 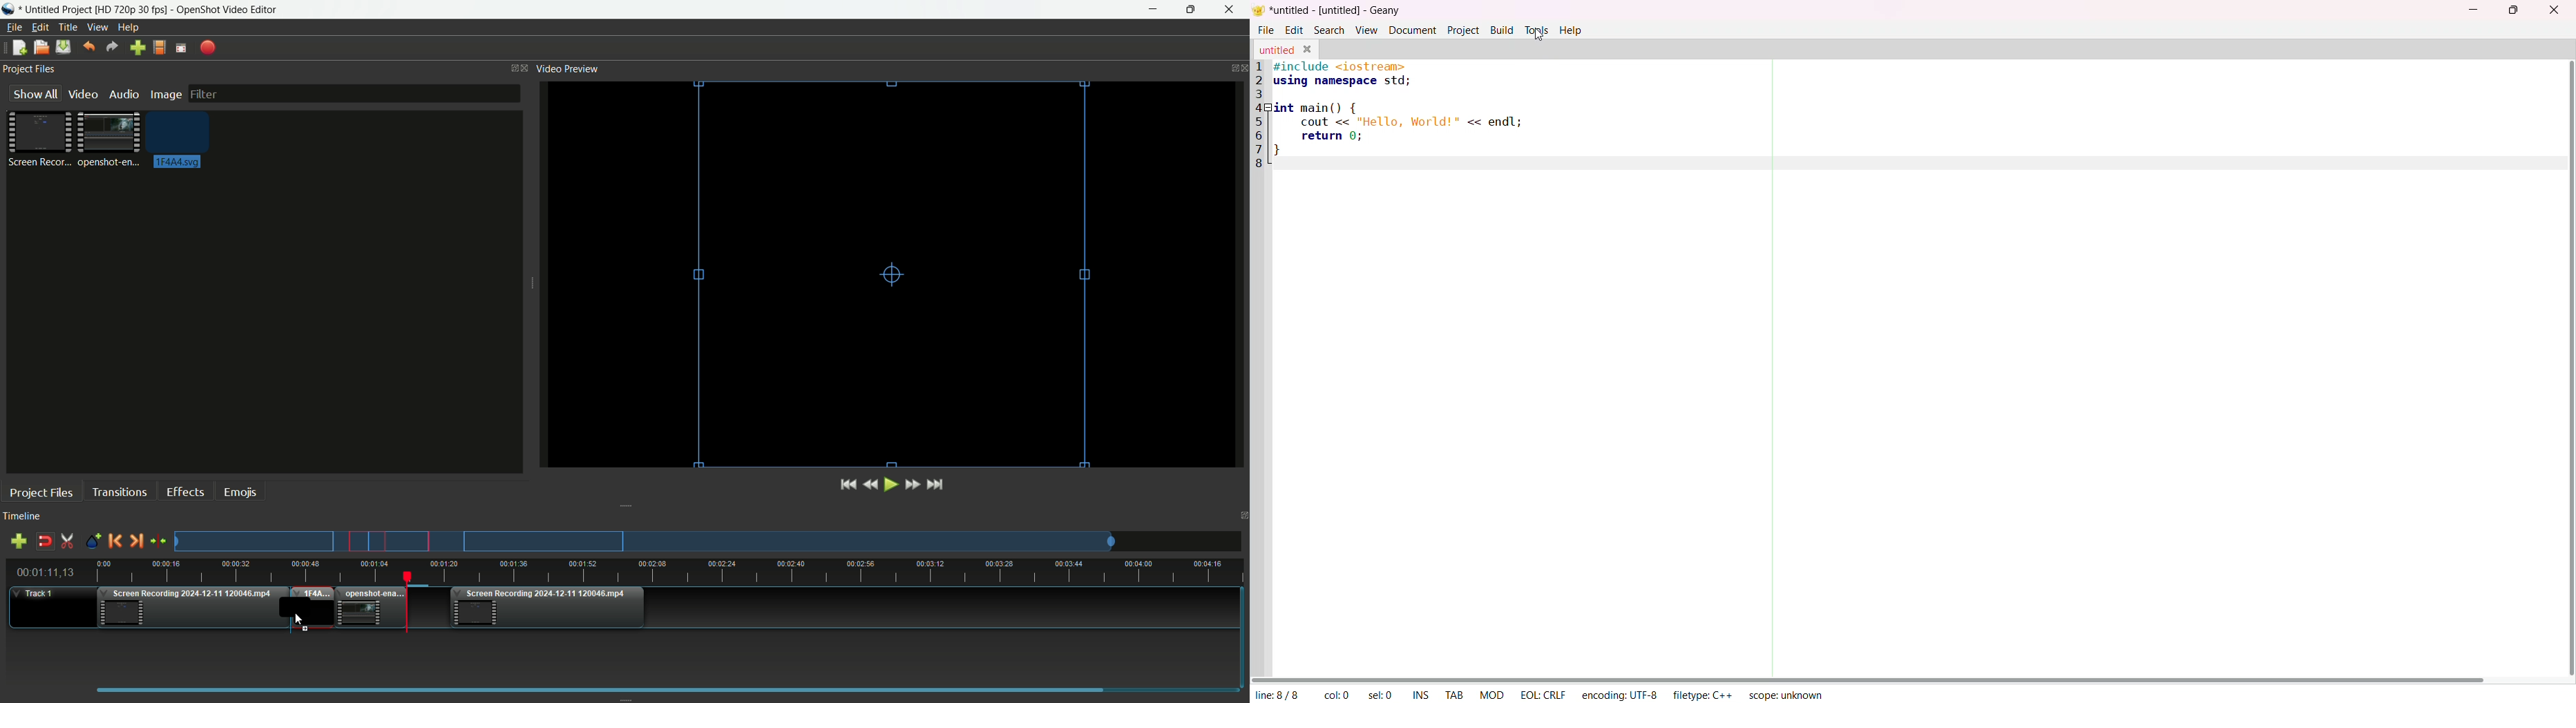 I want to click on center the timeline on the playhead, so click(x=159, y=542).